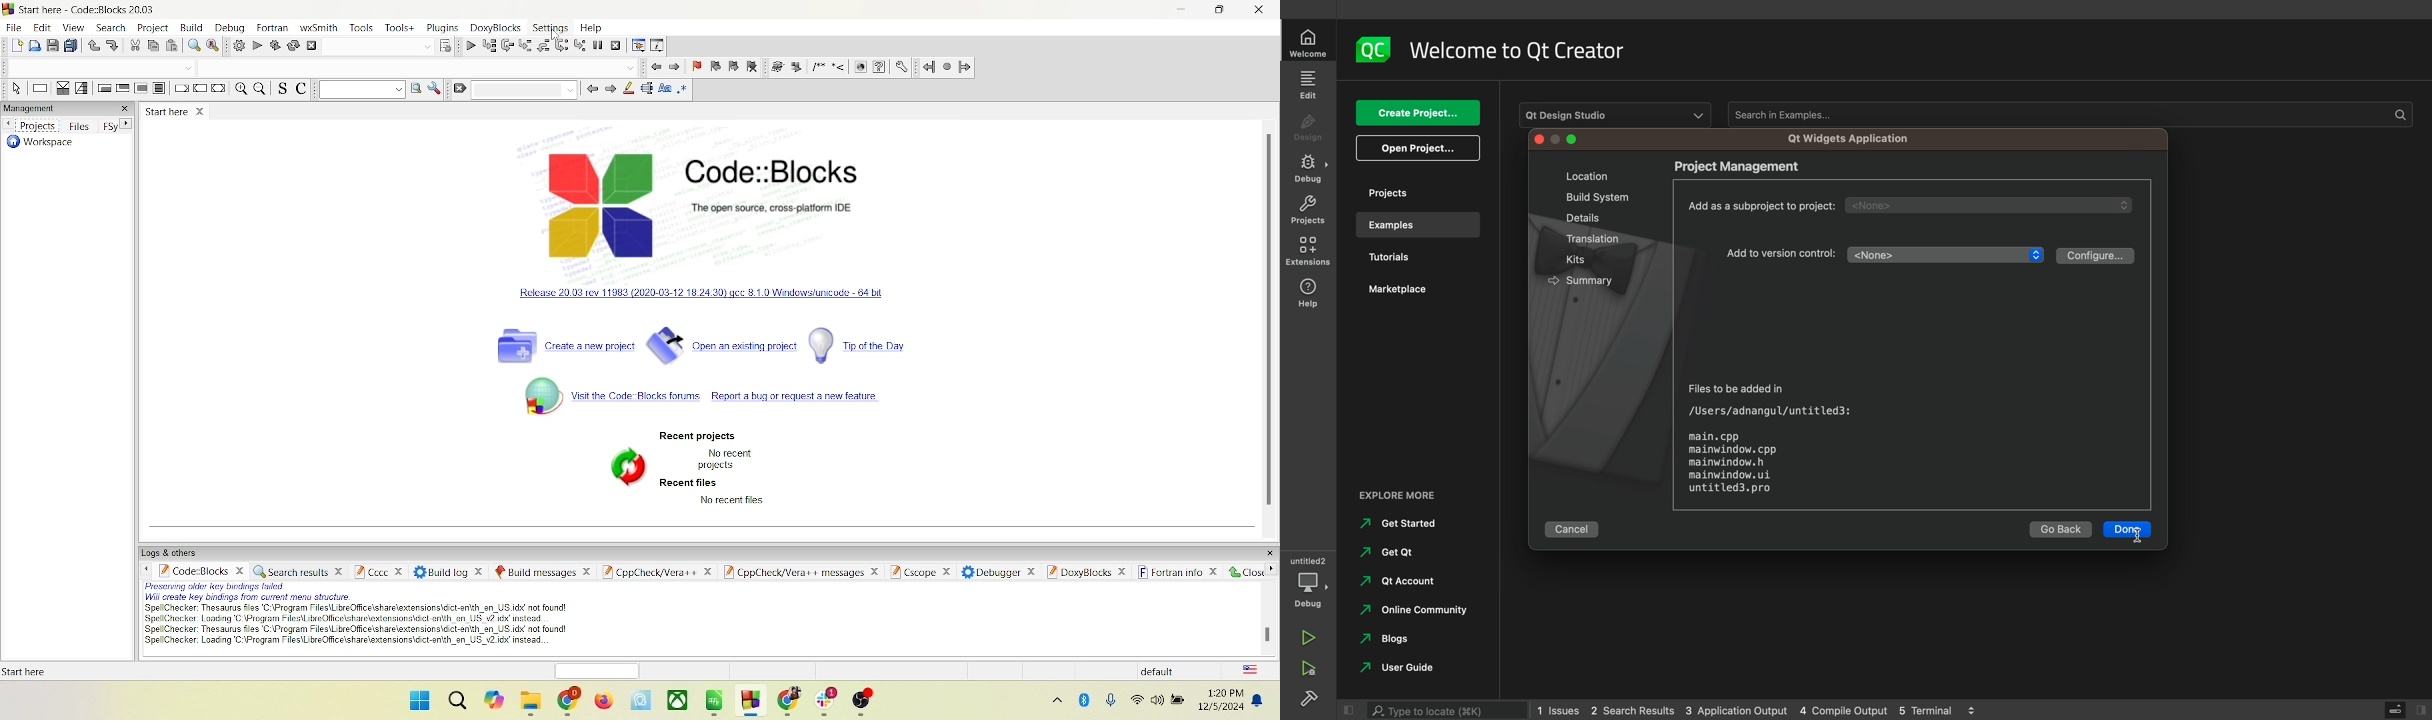  What do you see at coordinates (1248, 669) in the screenshot?
I see `language` at bounding box center [1248, 669].